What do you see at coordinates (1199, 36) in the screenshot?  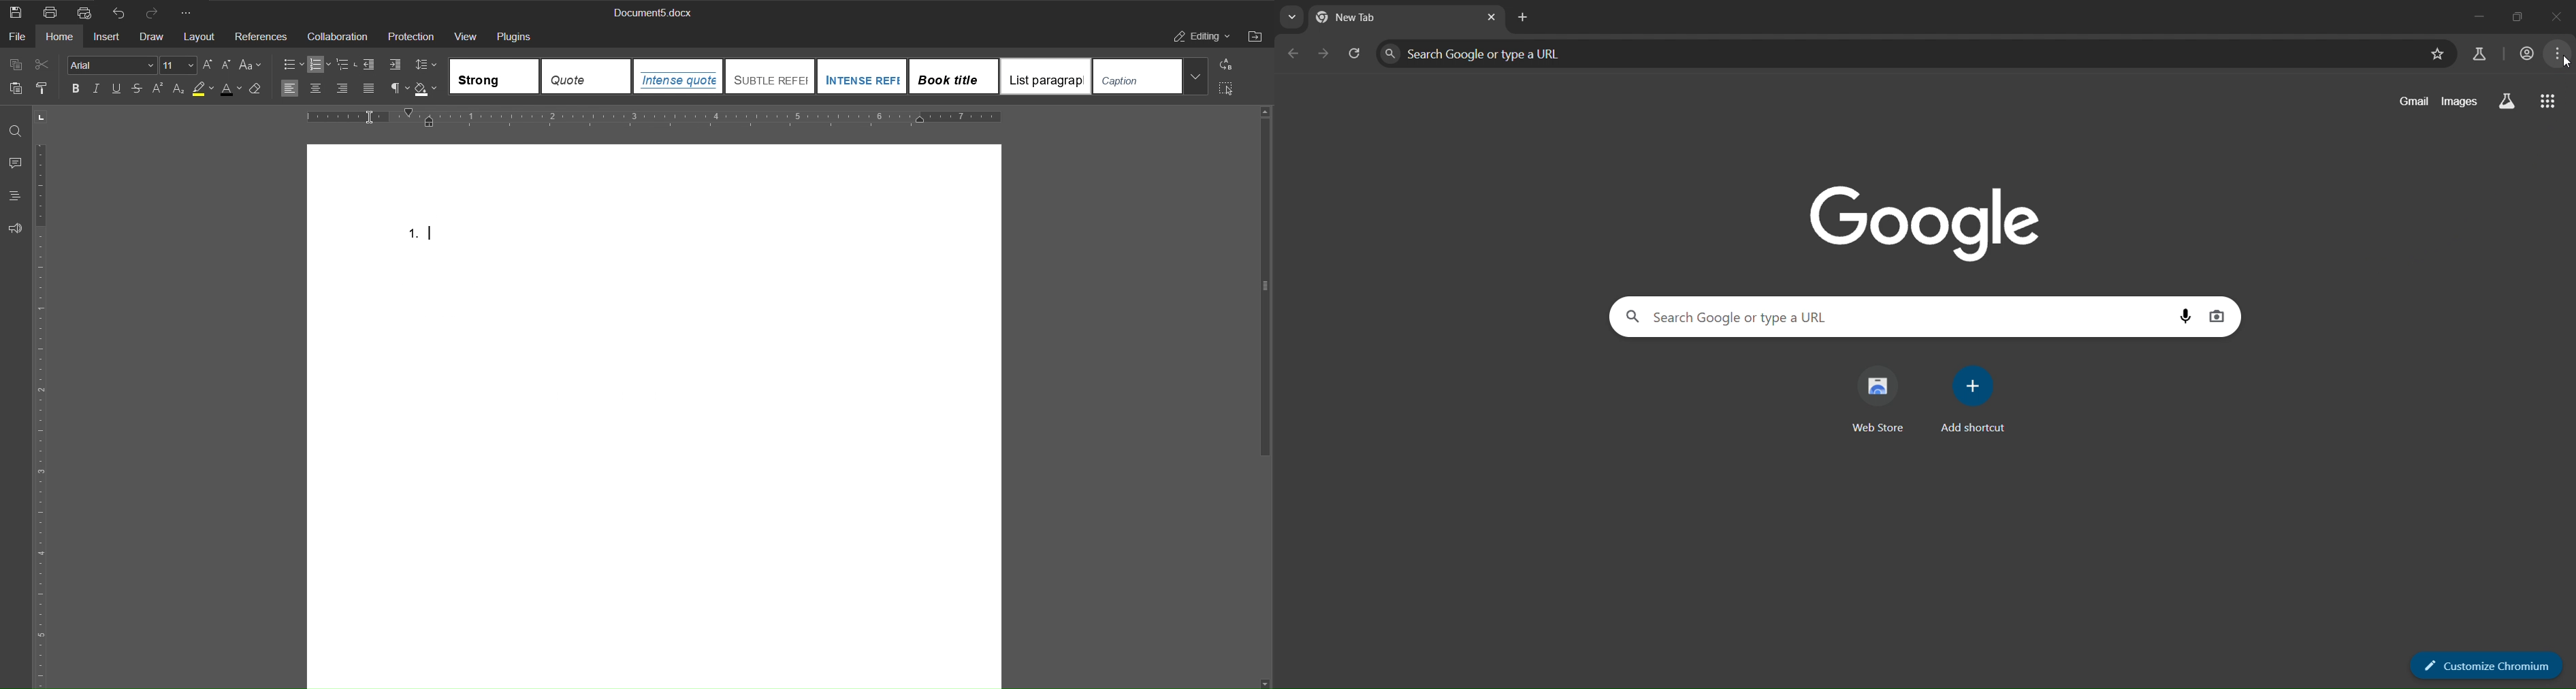 I see `Editing` at bounding box center [1199, 36].